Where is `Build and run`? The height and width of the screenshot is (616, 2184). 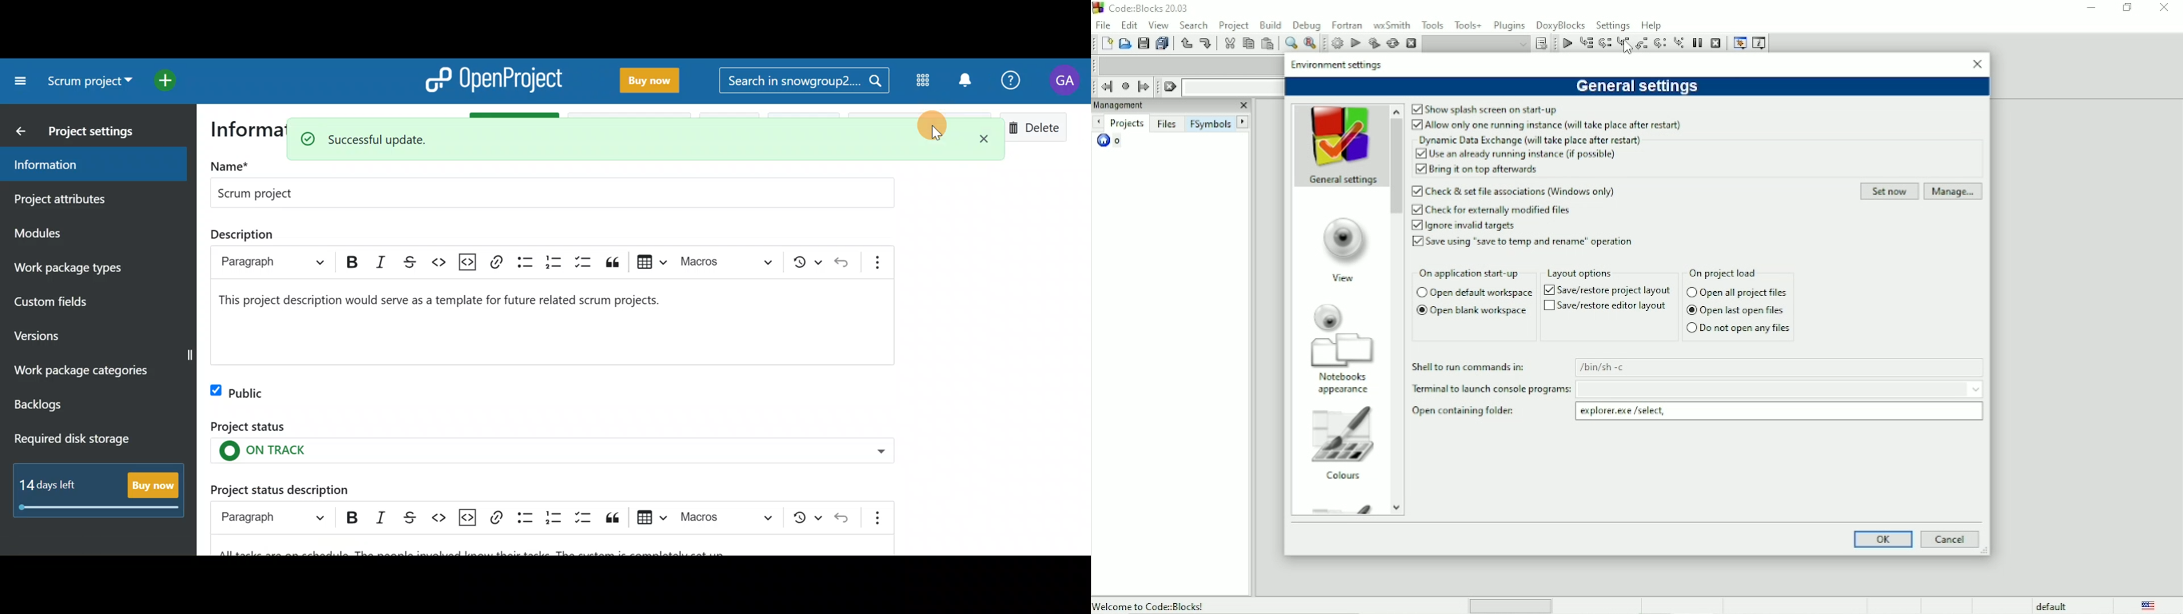
Build and run is located at coordinates (1373, 43).